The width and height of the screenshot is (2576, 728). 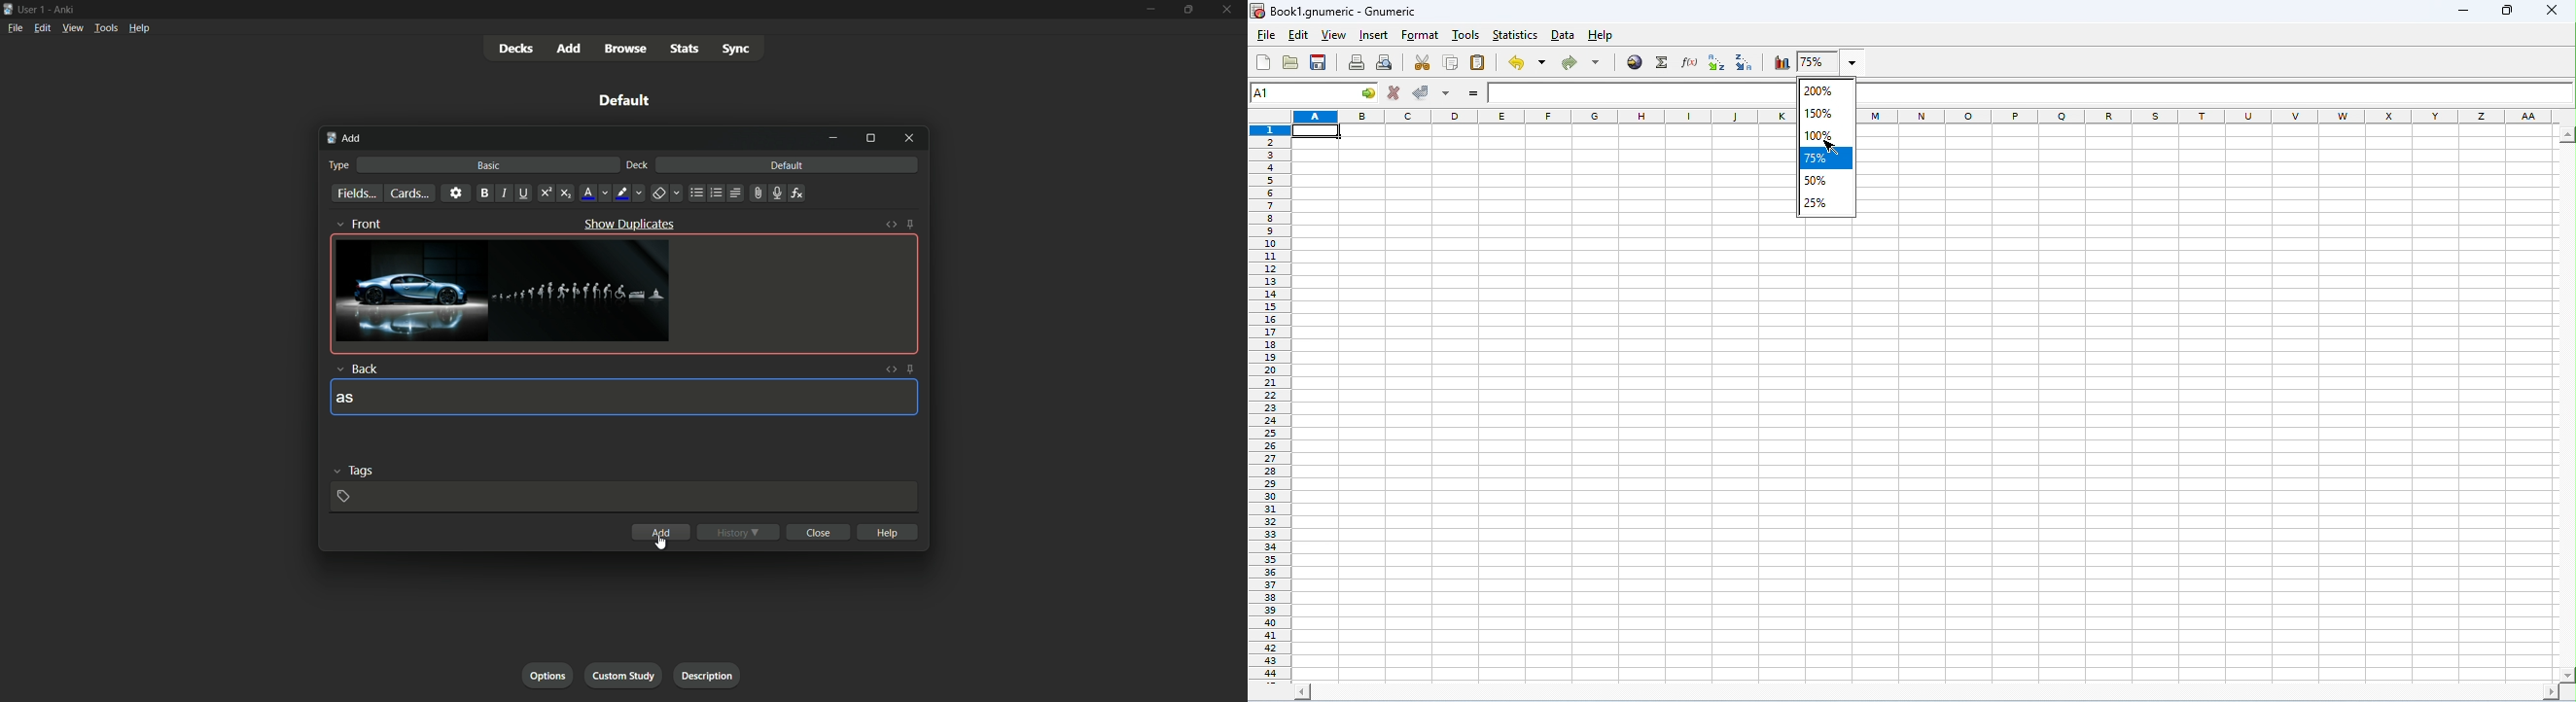 What do you see at coordinates (1229, 10) in the screenshot?
I see `close app` at bounding box center [1229, 10].